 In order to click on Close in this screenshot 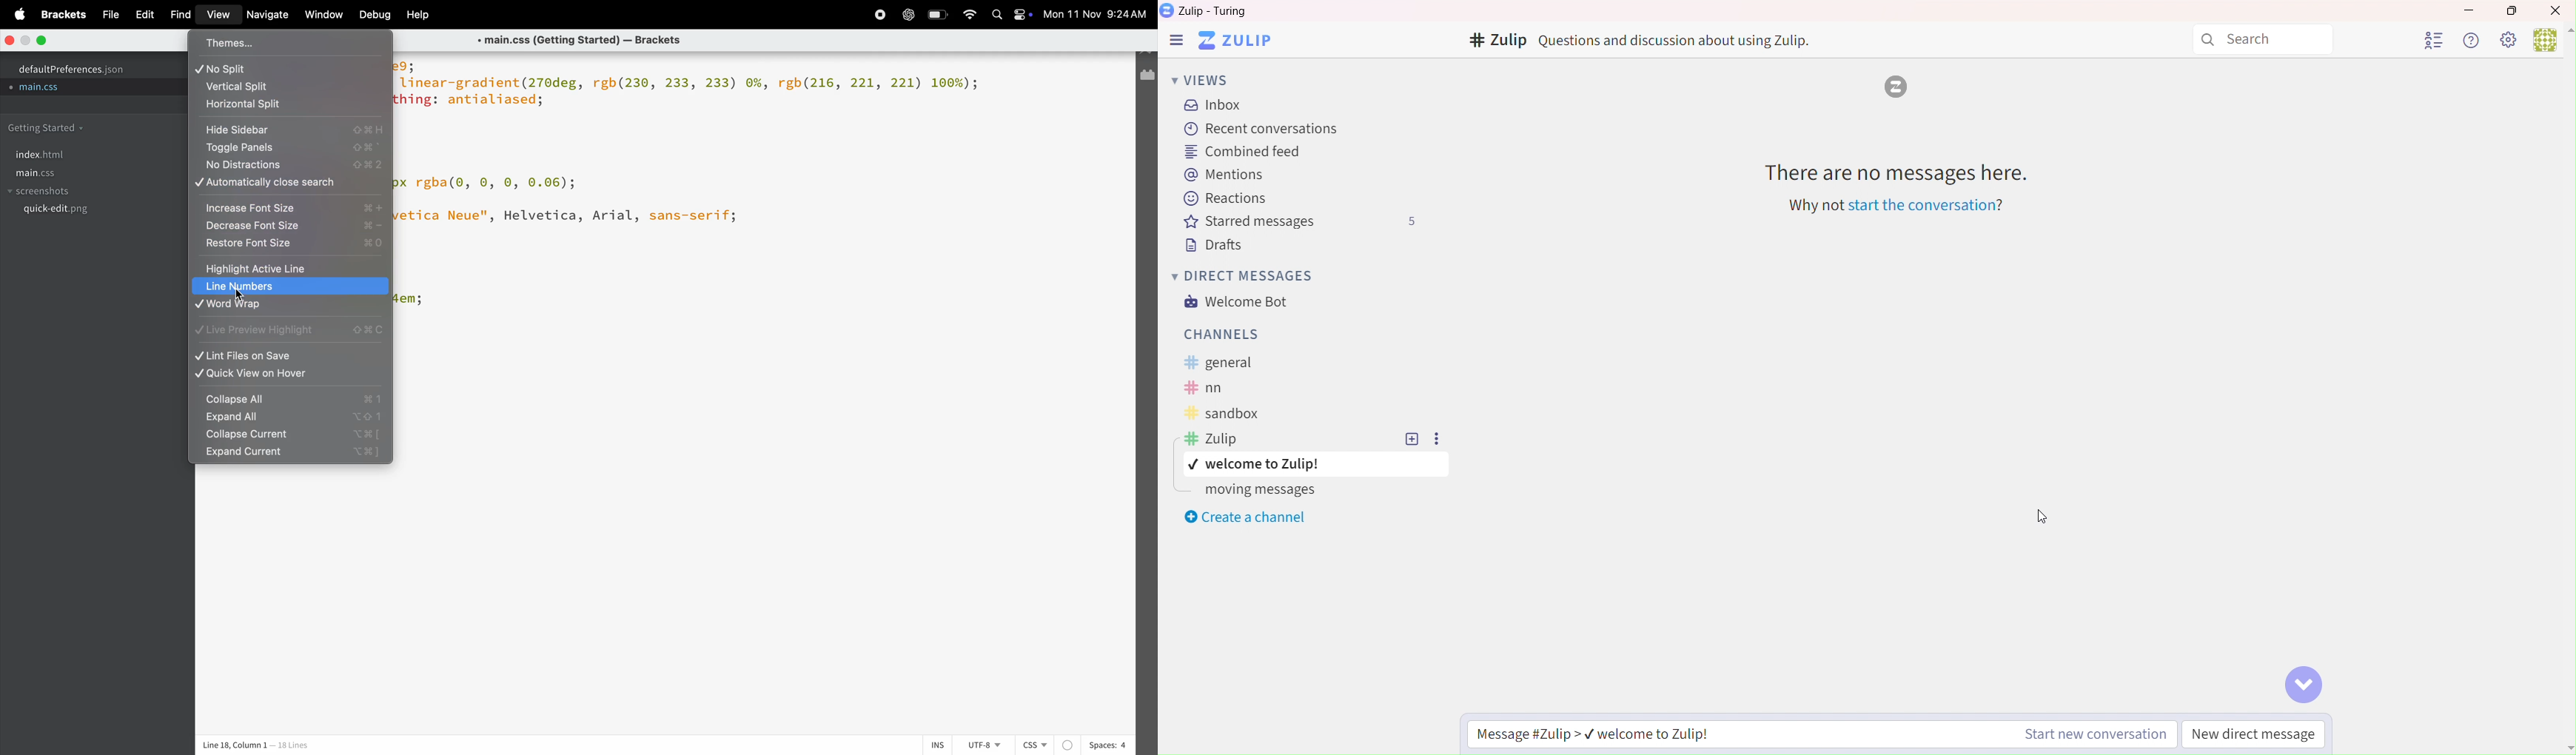, I will do `click(2555, 11)`.